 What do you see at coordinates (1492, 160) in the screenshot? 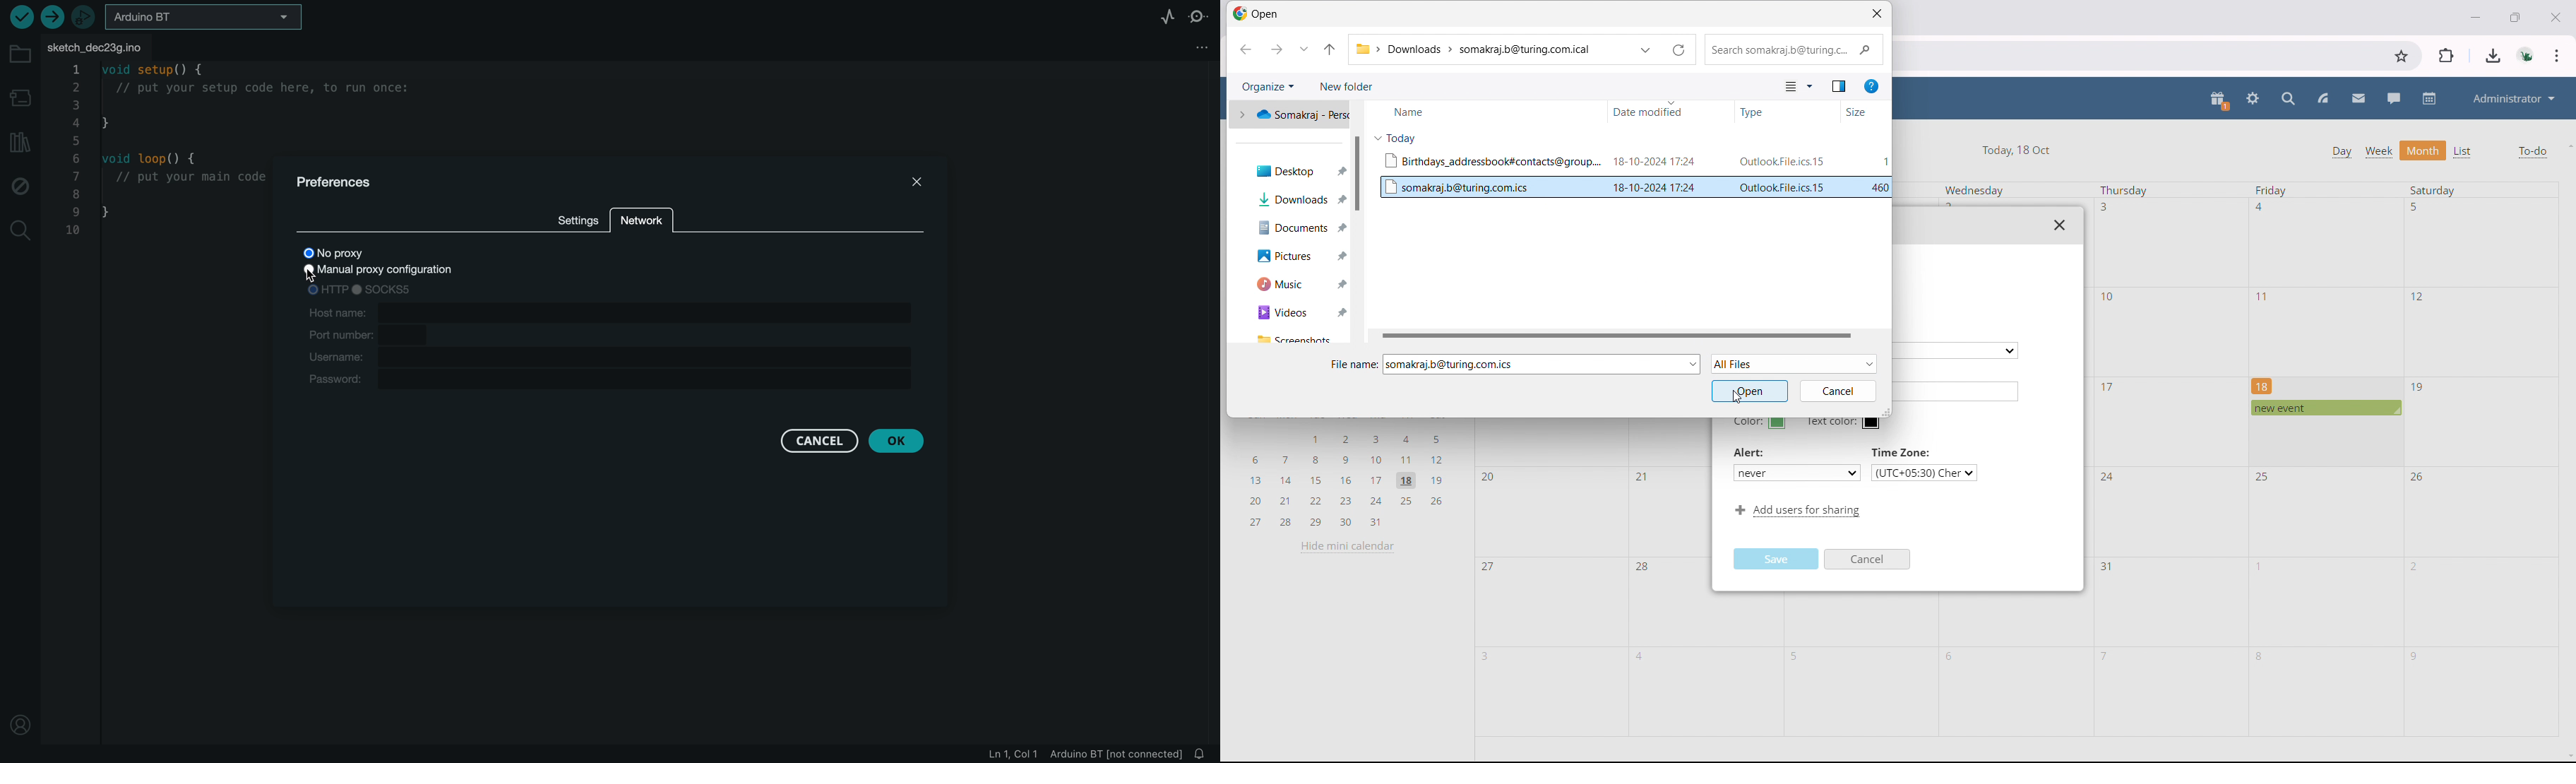
I see `Birthdays_addressbook#contacts@group....` at bounding box center [1492, 160].